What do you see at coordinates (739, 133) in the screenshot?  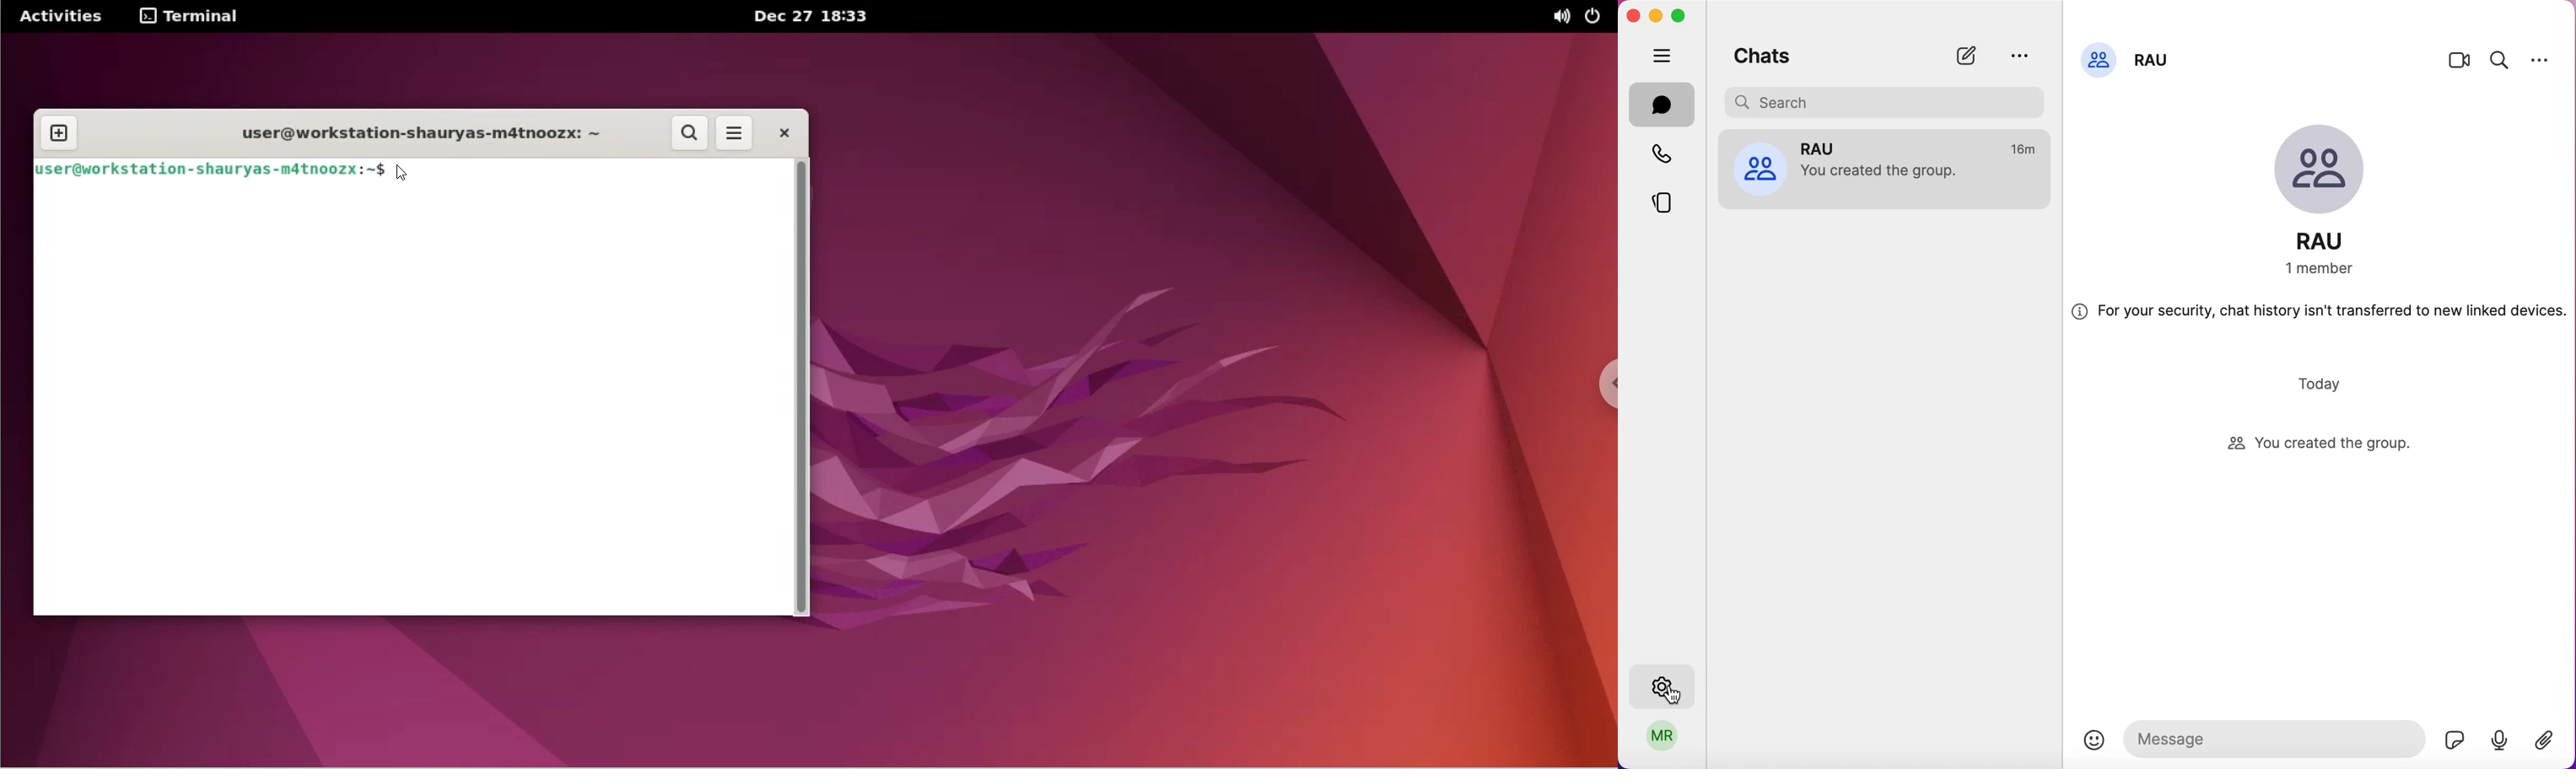 I see `more options` at bounding box center [739, 133].